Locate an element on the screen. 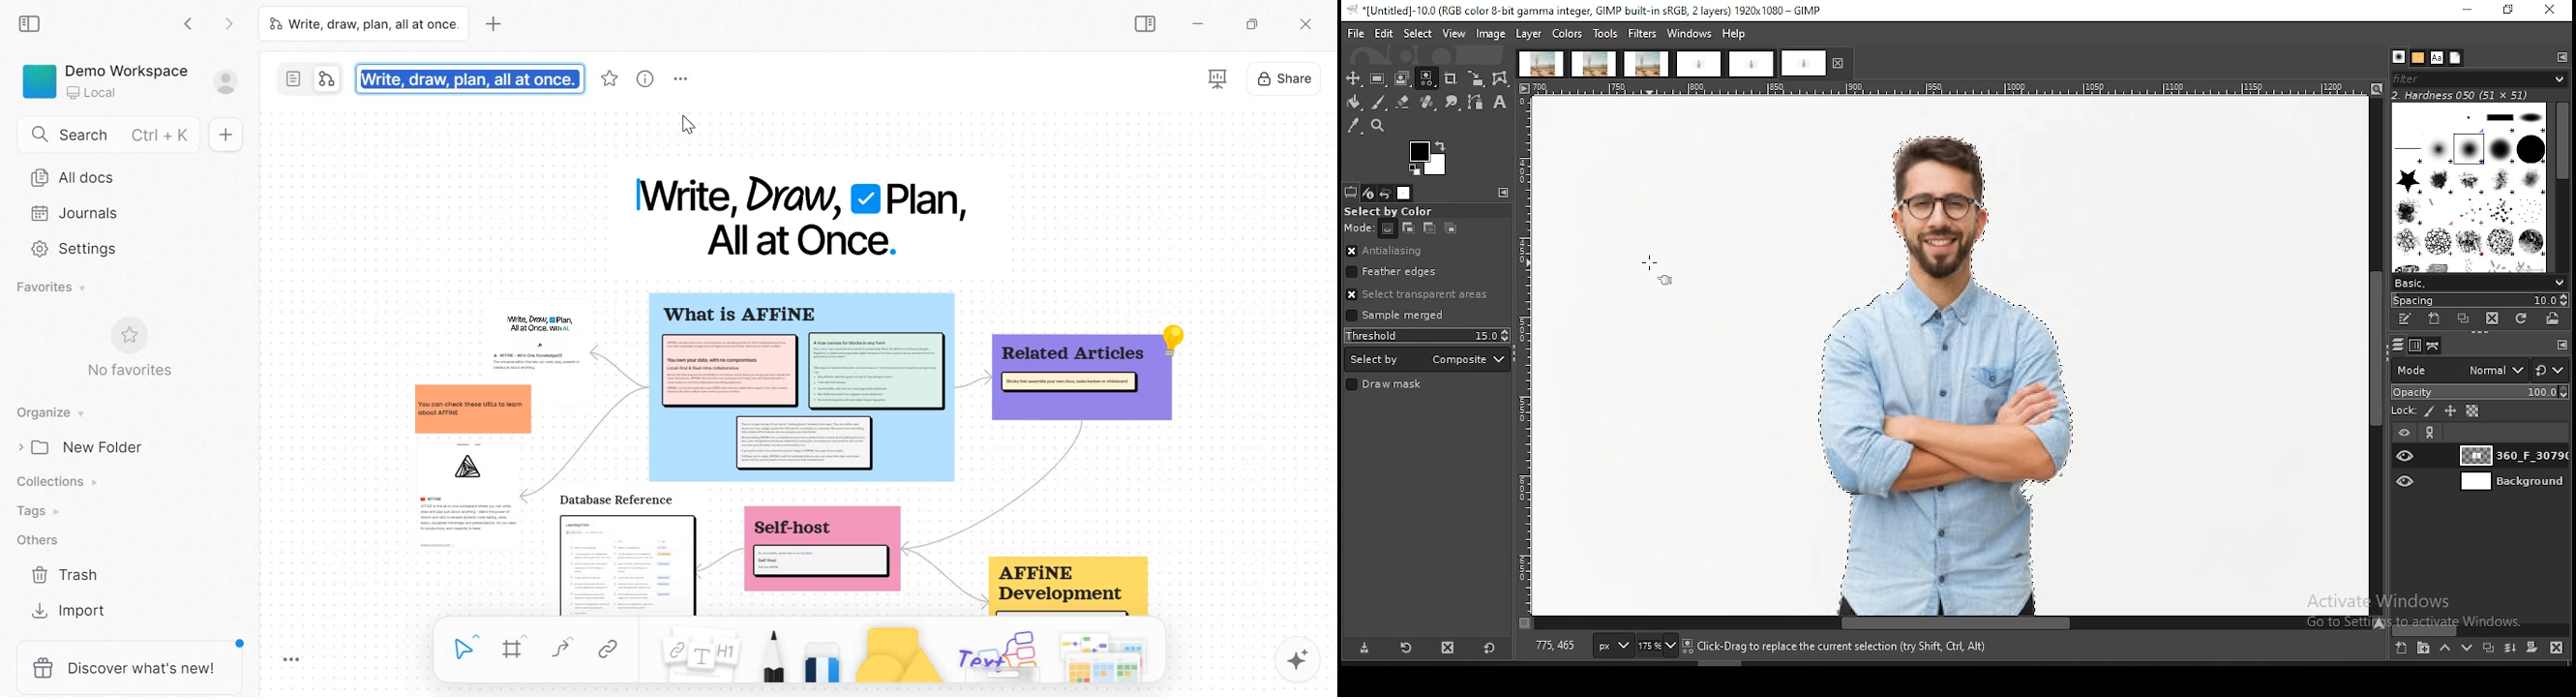 The height and width of the screenshot is (700, 2576). zoom tool is located at coordinates (1376, 124).